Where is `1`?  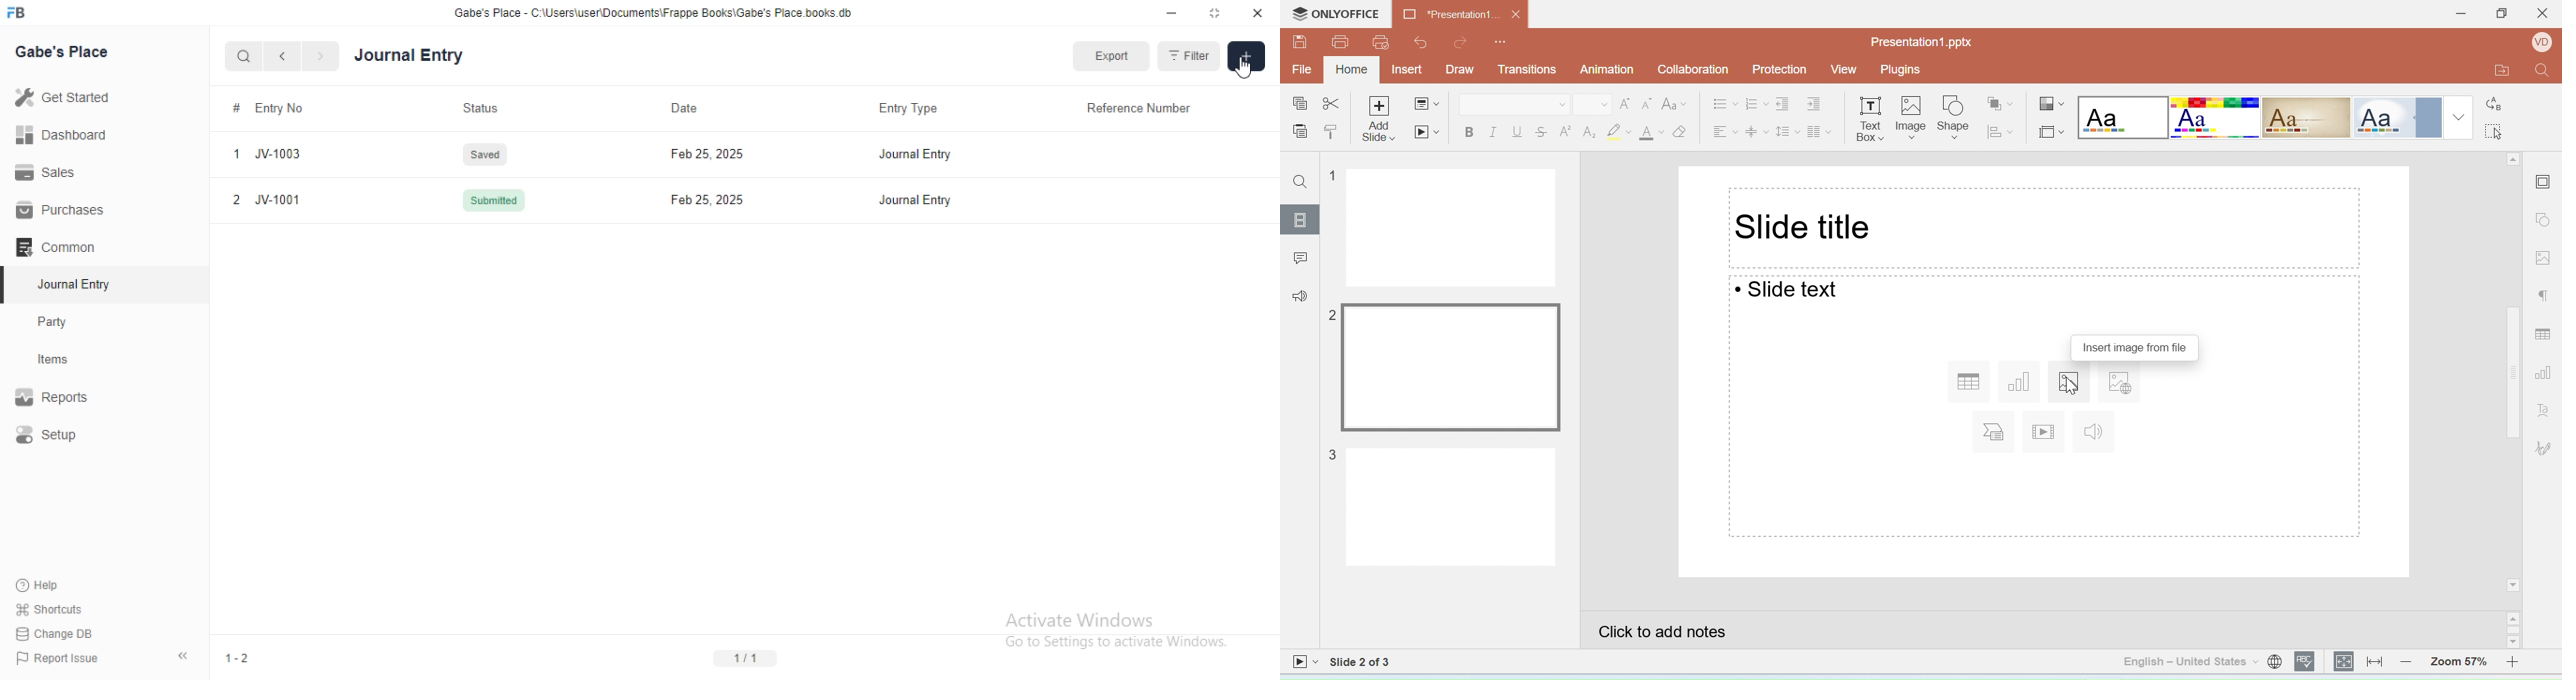
1 is located at coordinates (233, 155).